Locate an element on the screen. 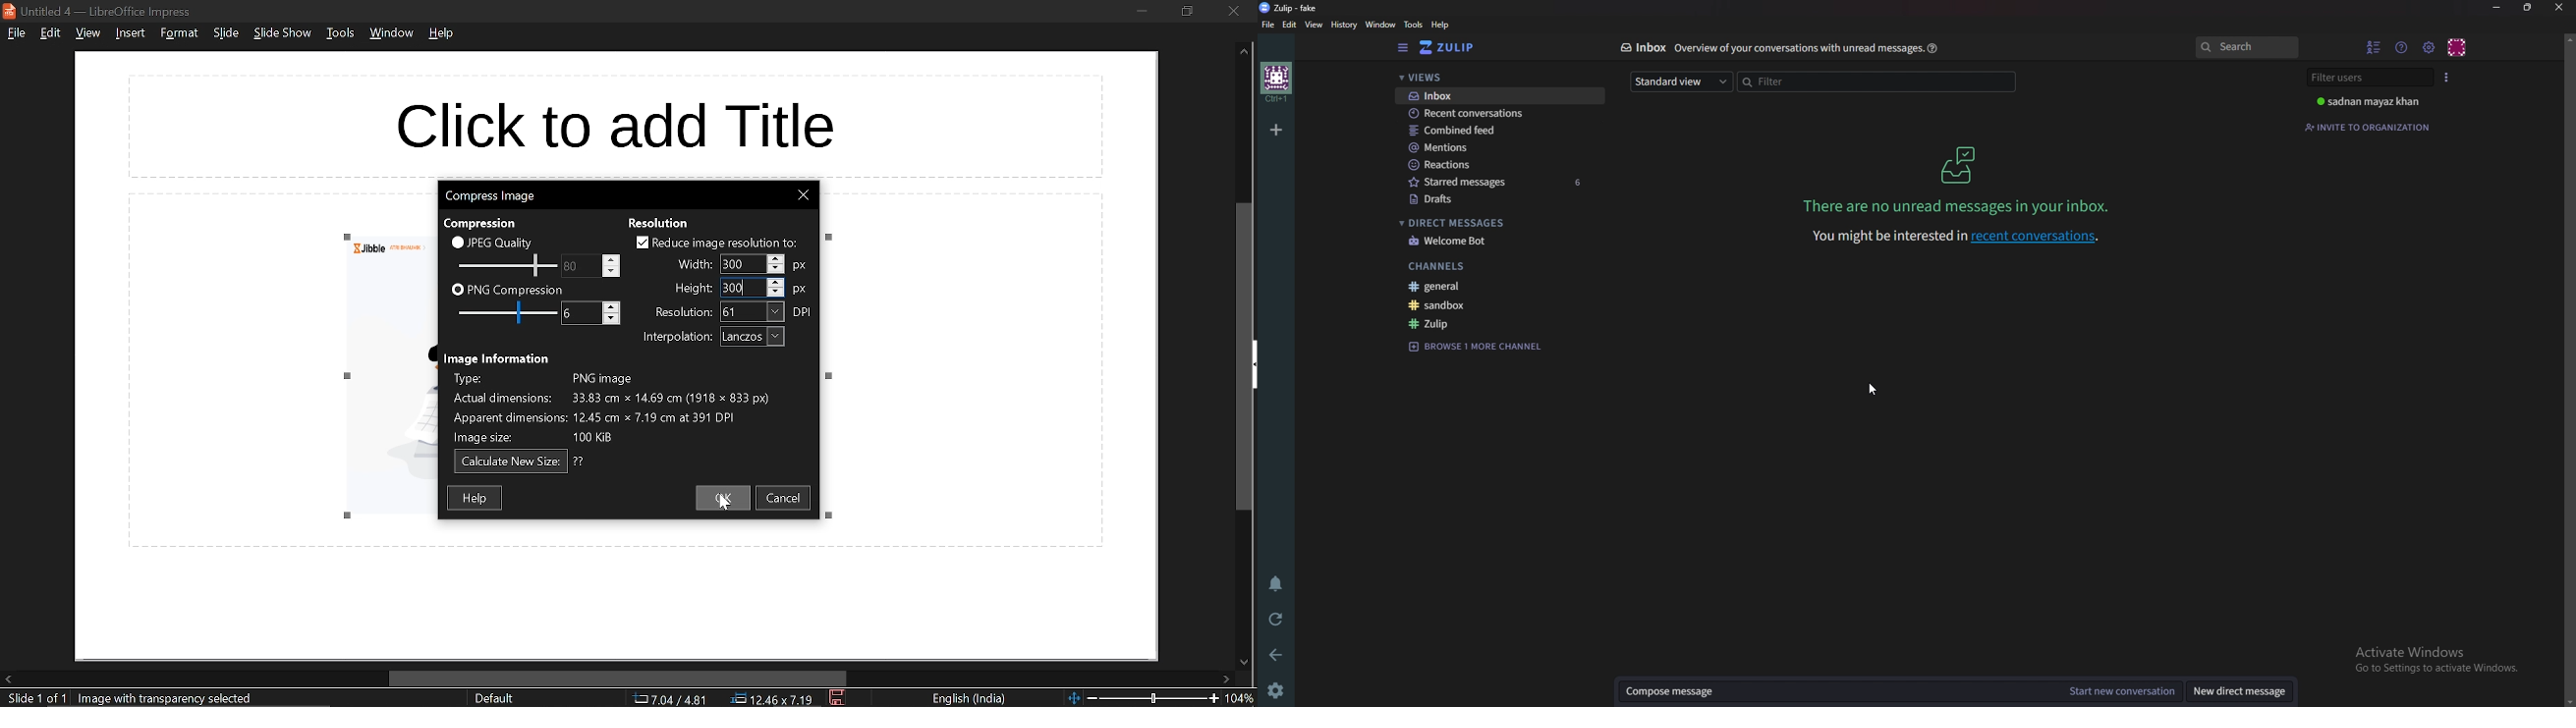 This screenshot has height=728, width=2576. language is located at coordinates (972, 699).